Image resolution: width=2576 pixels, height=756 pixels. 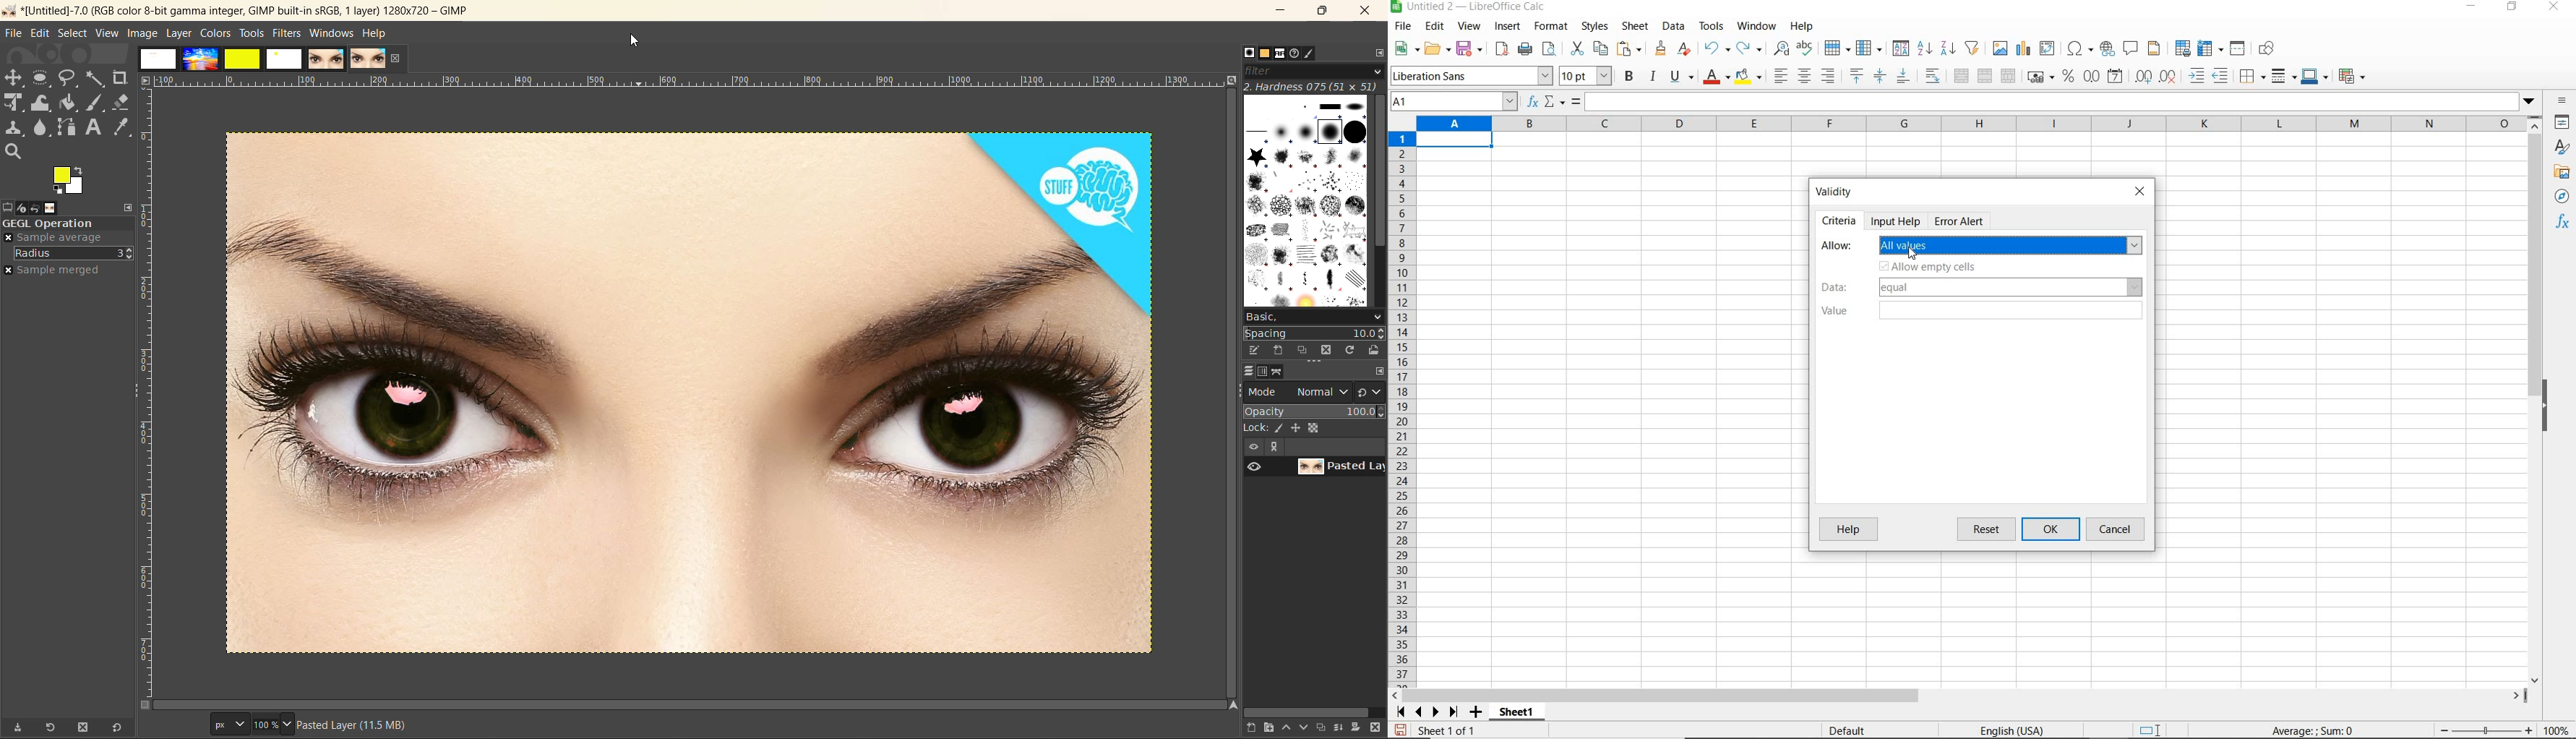 What do you see at coordinates (2351, 76) in the screenshot?
I see `coditional` at bounding box center [2351, 76].